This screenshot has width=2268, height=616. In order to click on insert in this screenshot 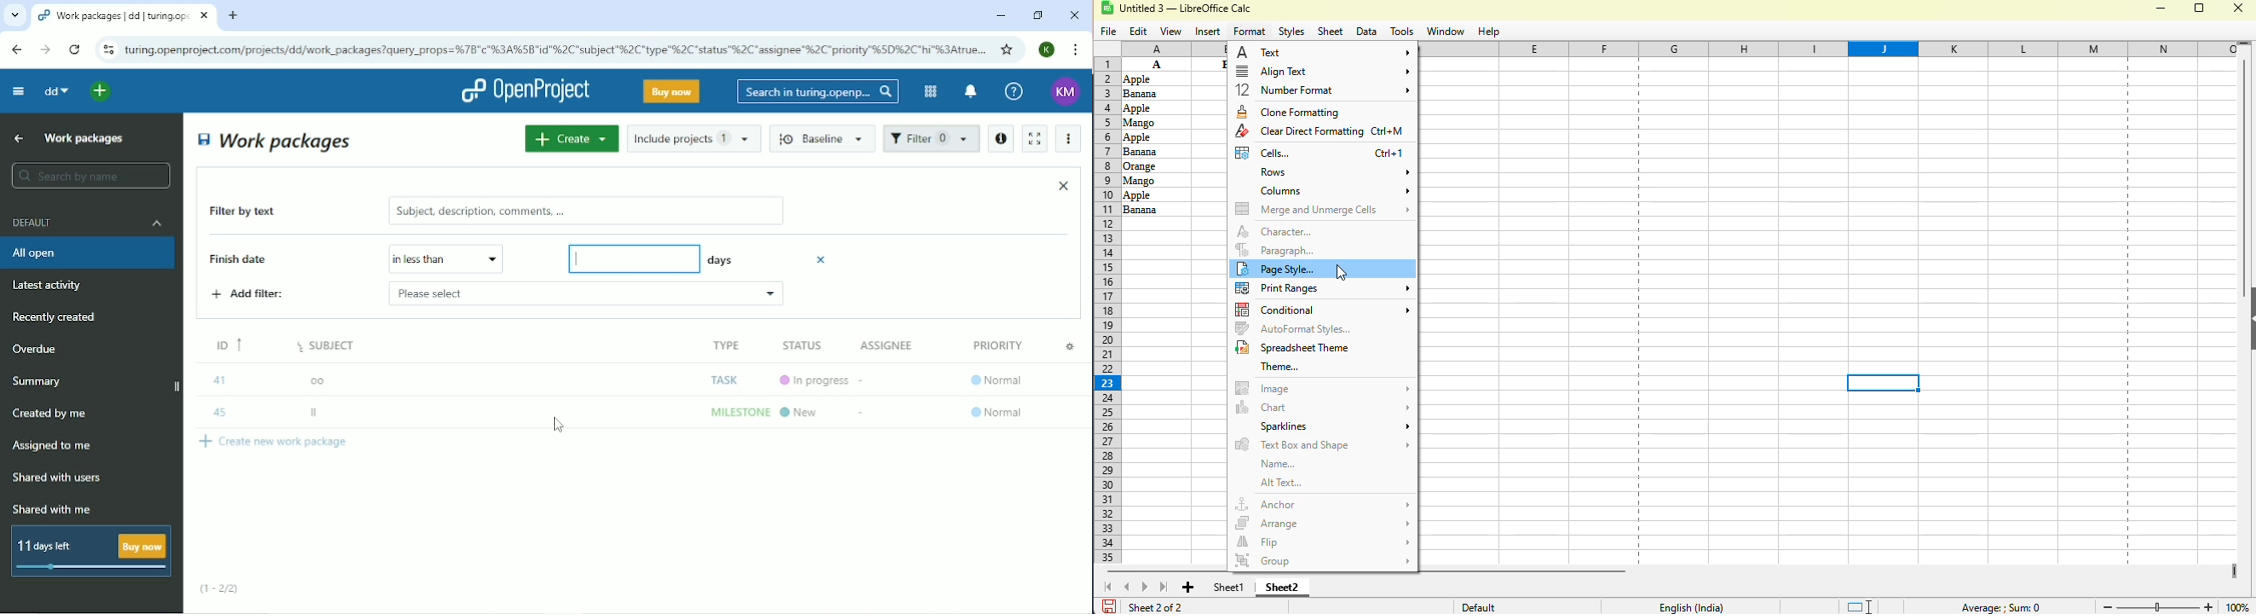, I will do `click(1208, 32)`.